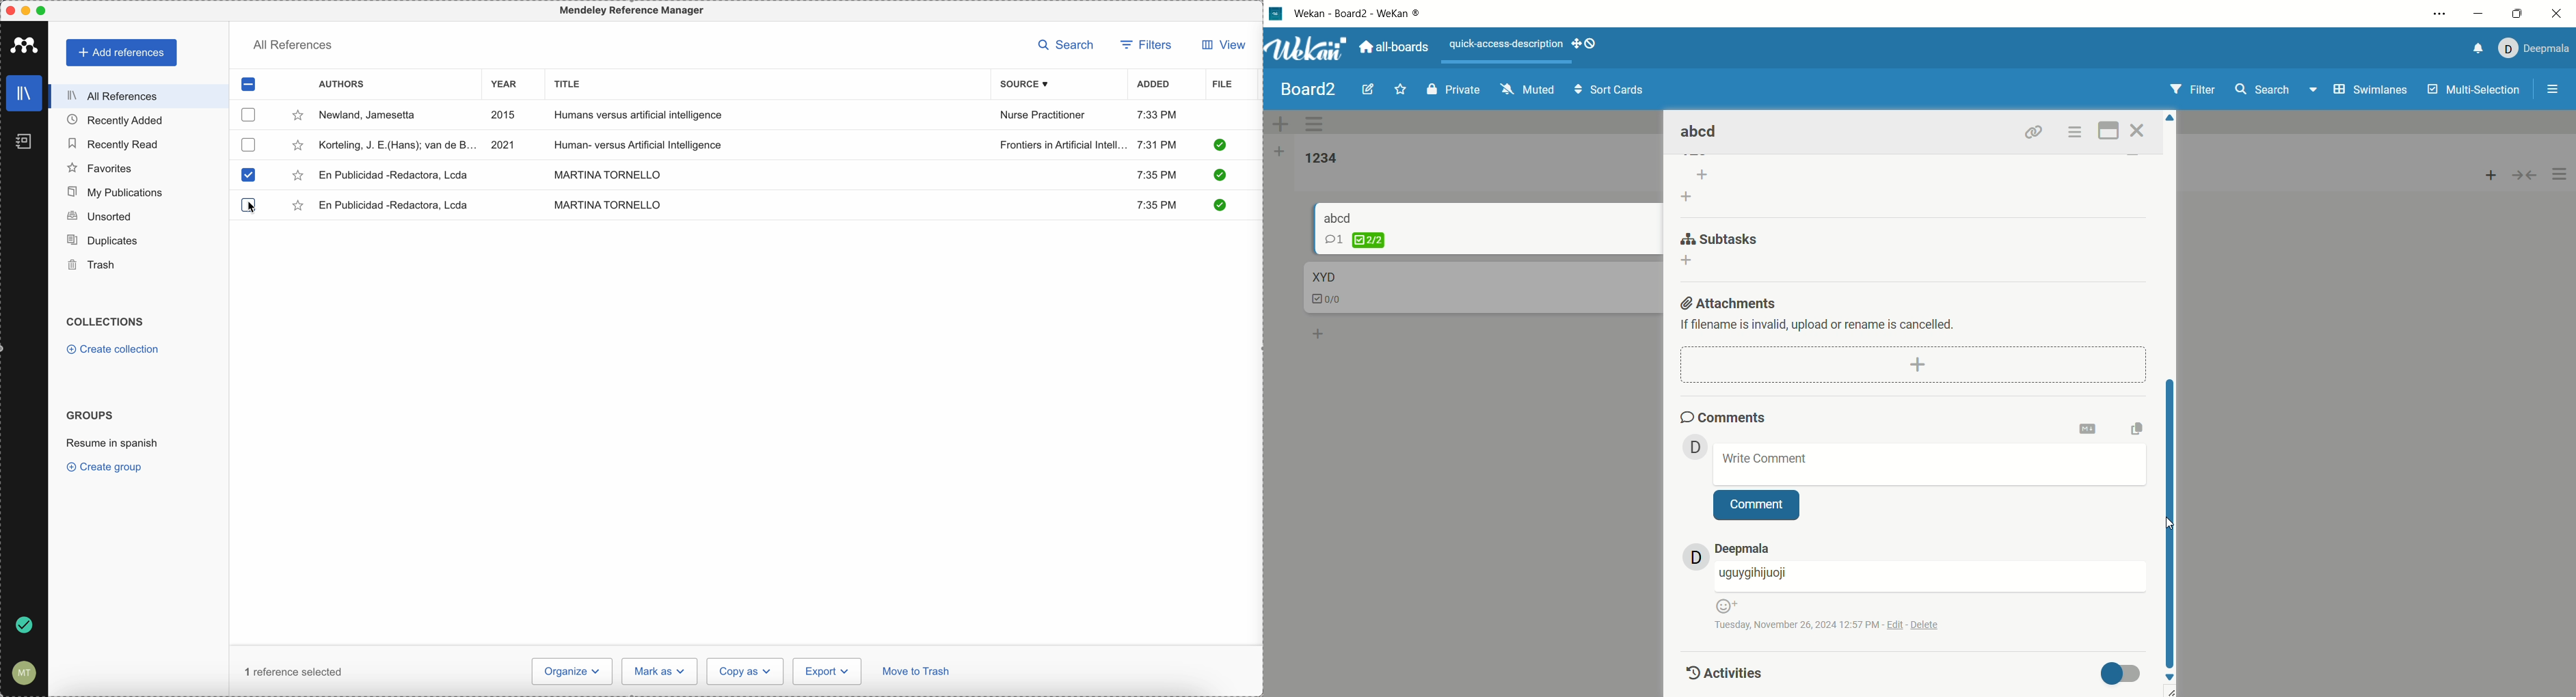  Describe the element at coordinates (1219, 205) in the screenshot. I see `check it` at that location.